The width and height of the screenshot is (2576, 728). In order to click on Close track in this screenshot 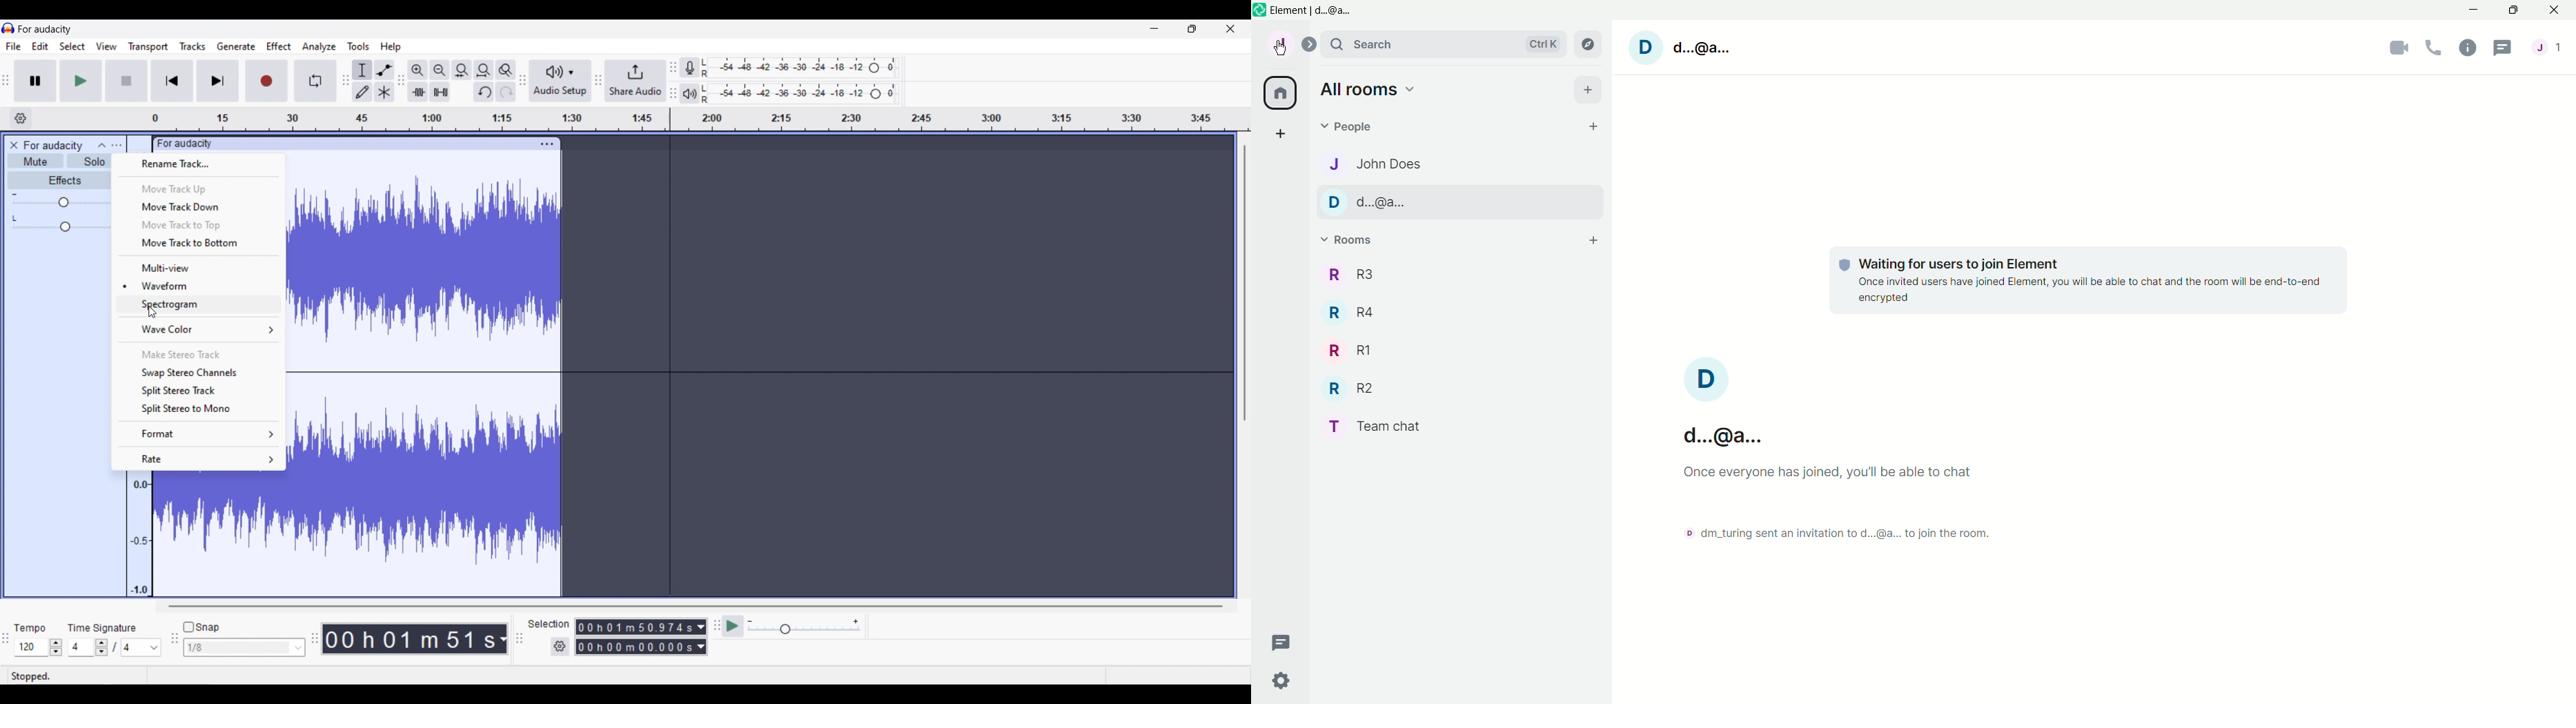, I will do `click(14, 145)`.